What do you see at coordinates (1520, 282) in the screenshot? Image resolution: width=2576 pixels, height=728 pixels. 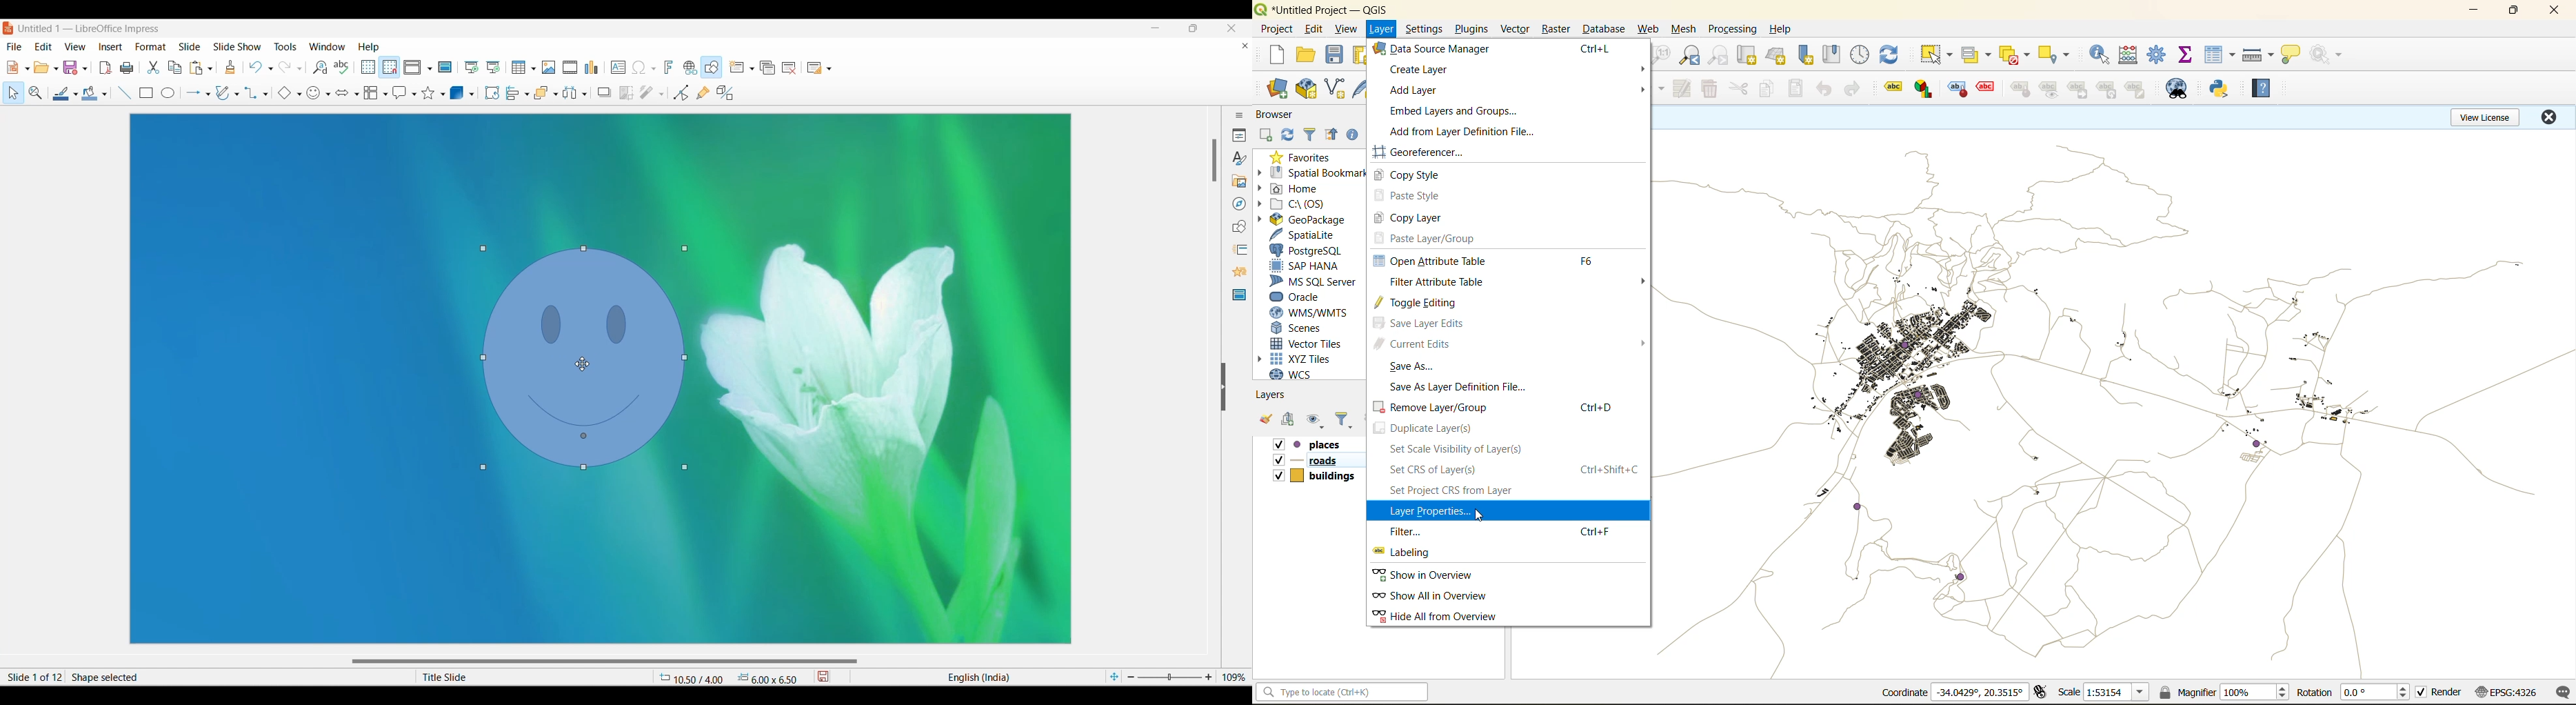 I see `filter attribute table` at bounding box center [1520, 282].